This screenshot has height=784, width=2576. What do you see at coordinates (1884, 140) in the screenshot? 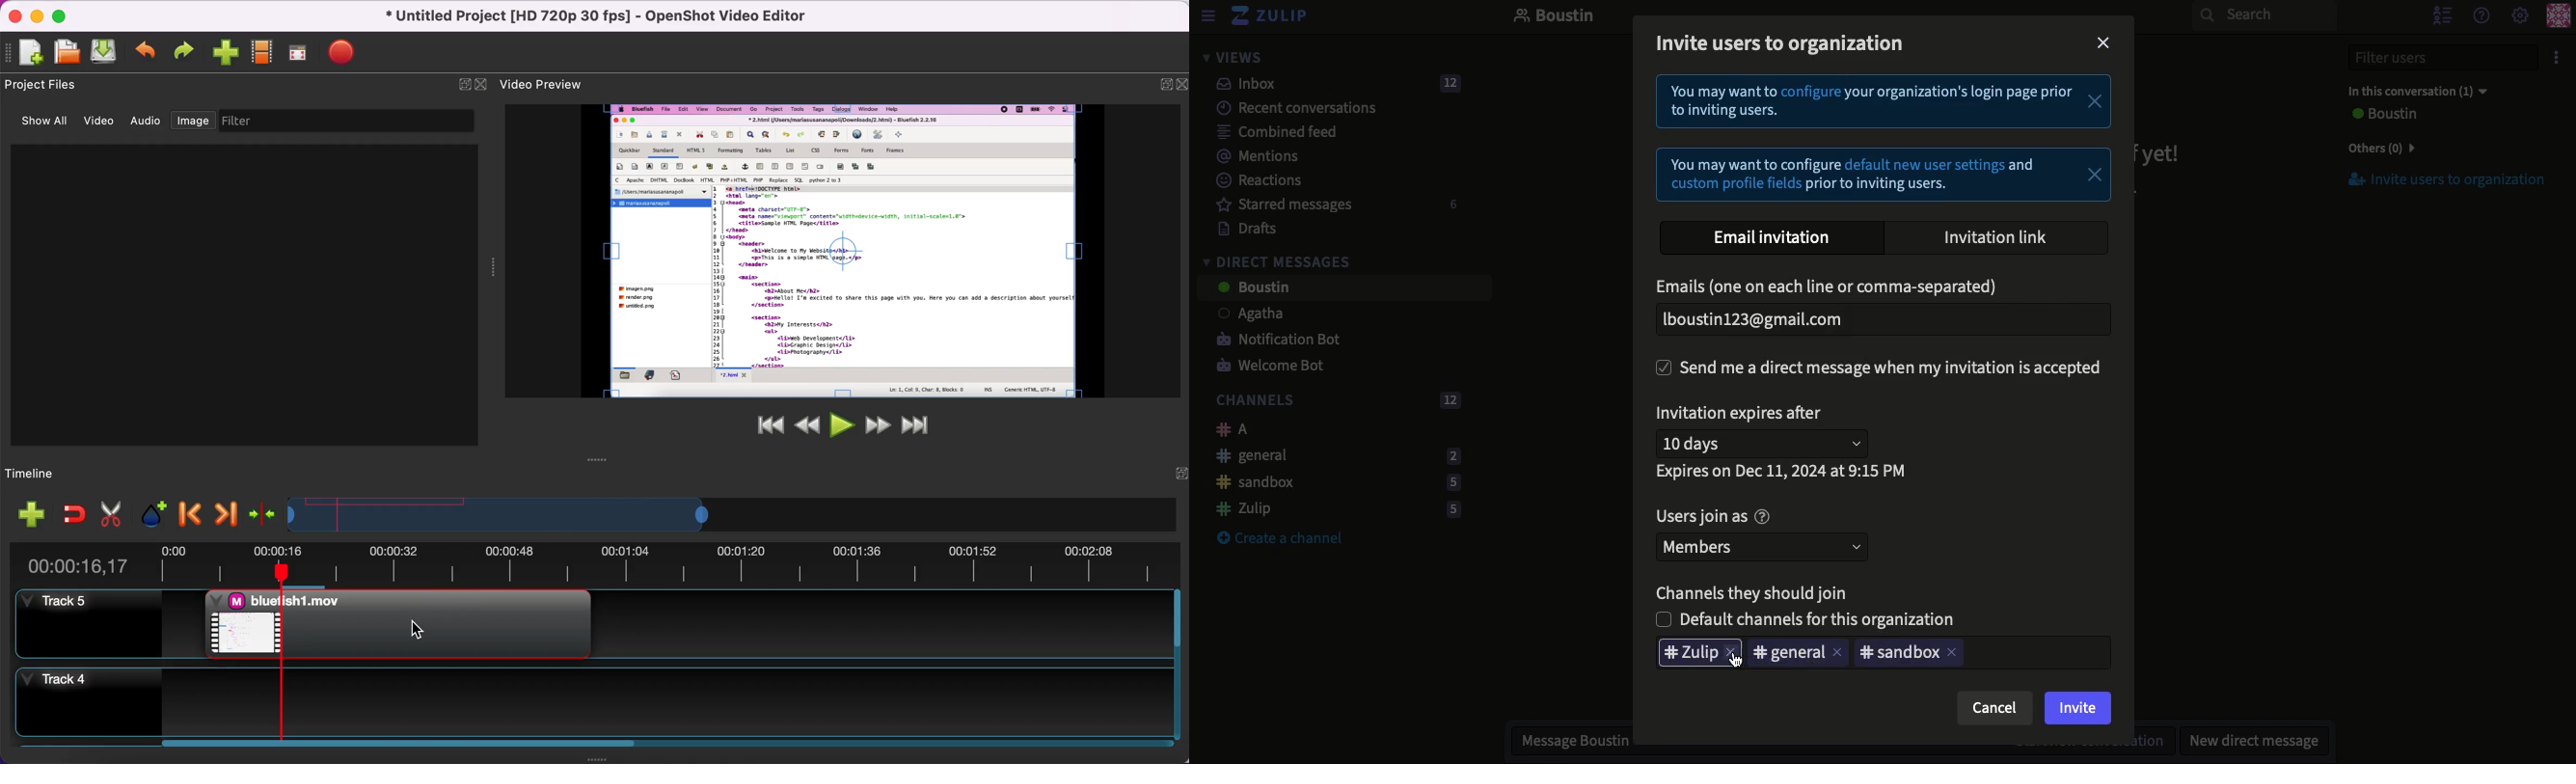
I see `Instructional text` at bounding box center [1884, 140].